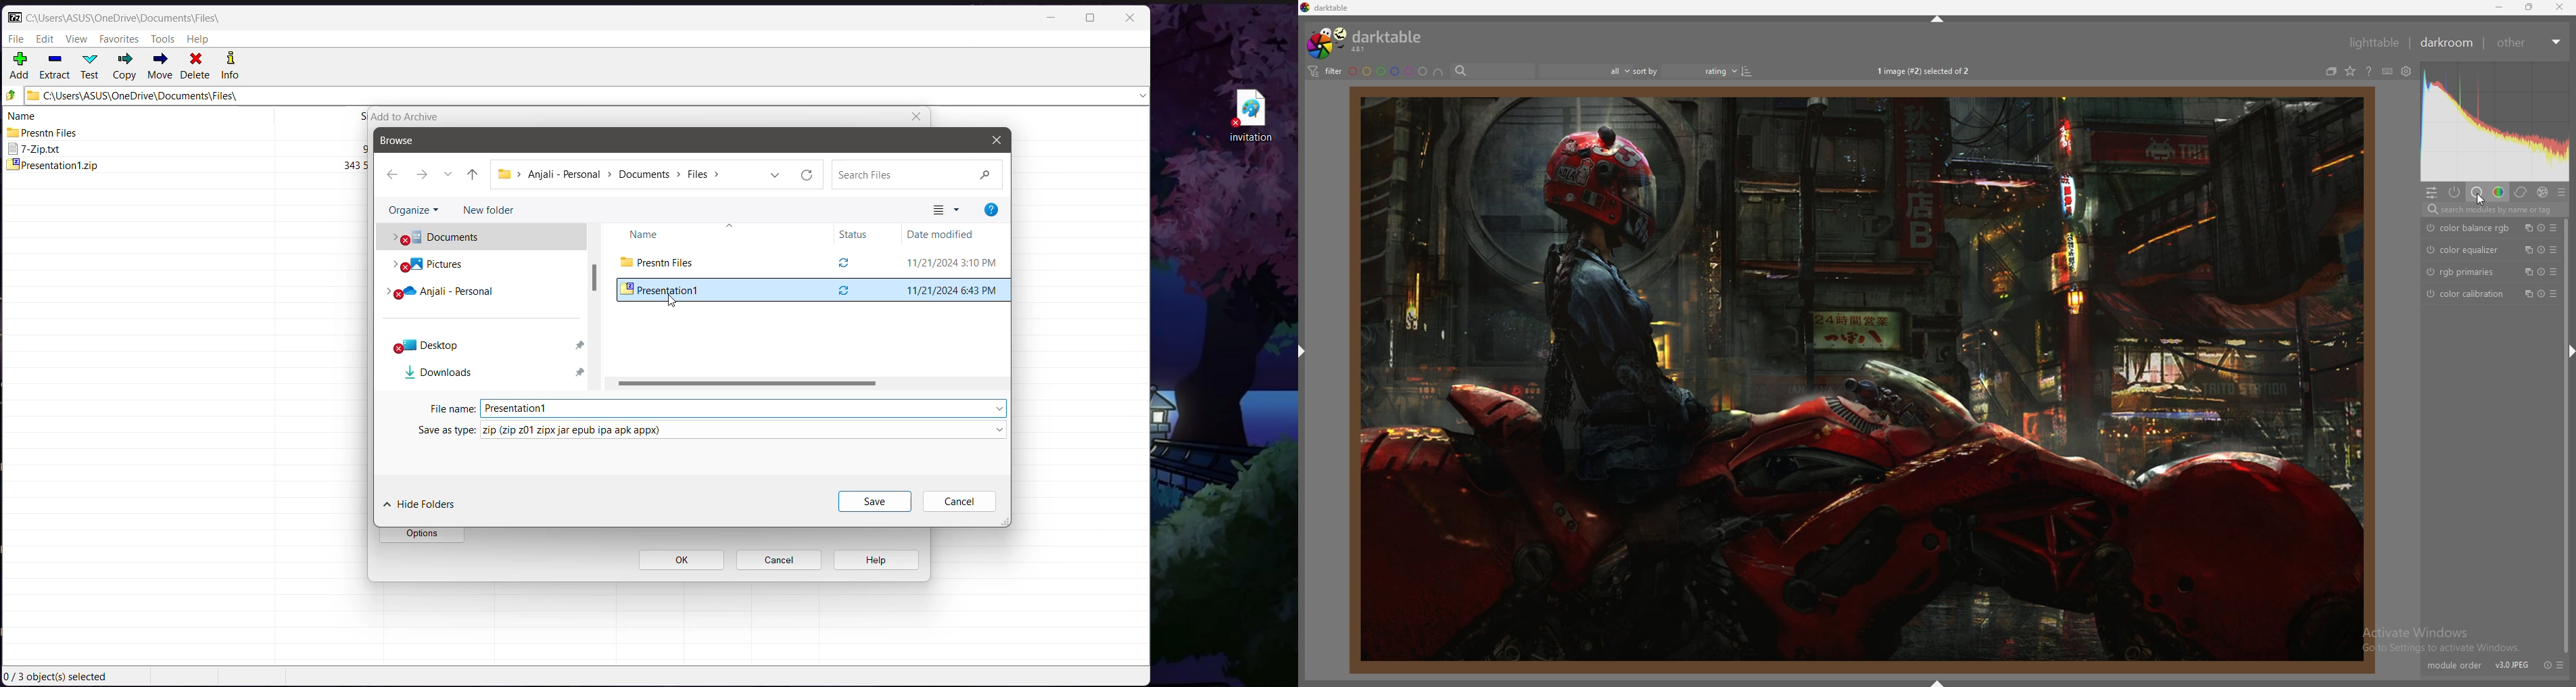  Describe the element at coordinates (2554, 228) in the screenshot. I see `presets` at that location.